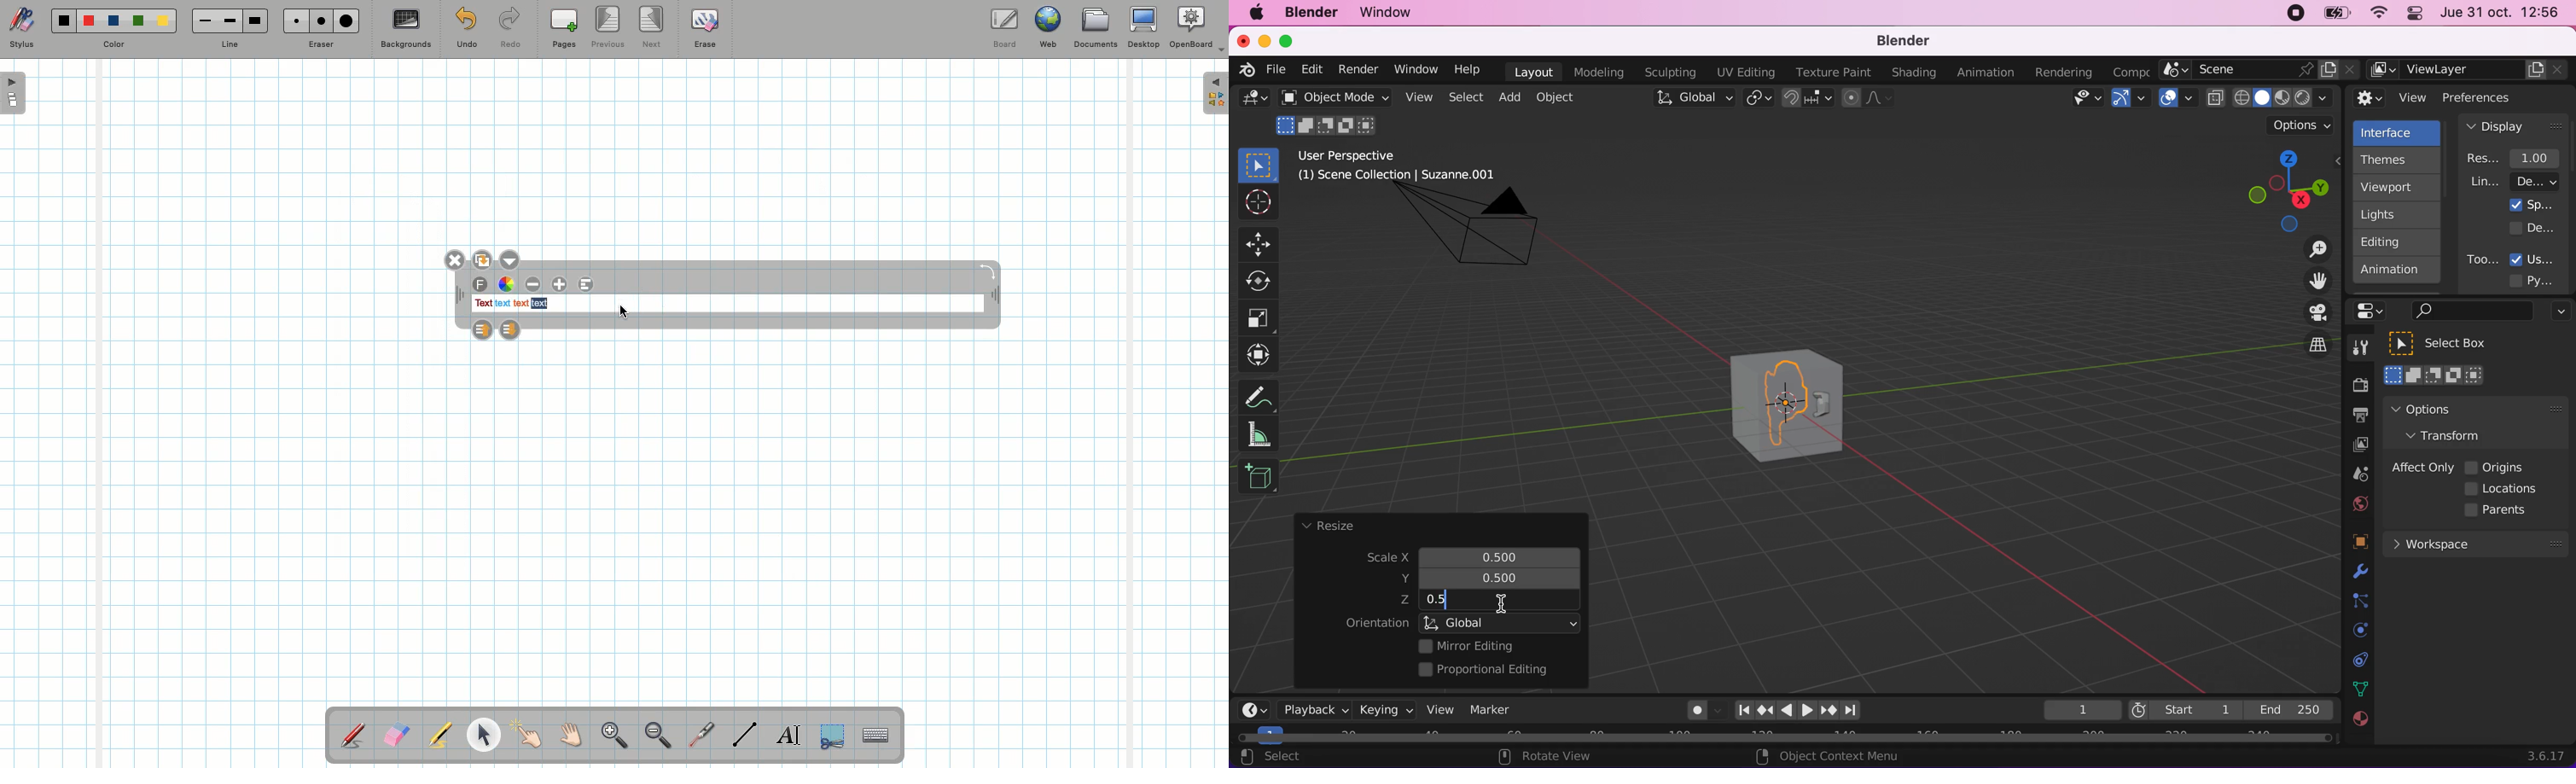 This screenshot has height=784, width=2576. I want to click on mode, so click(1328, 124).